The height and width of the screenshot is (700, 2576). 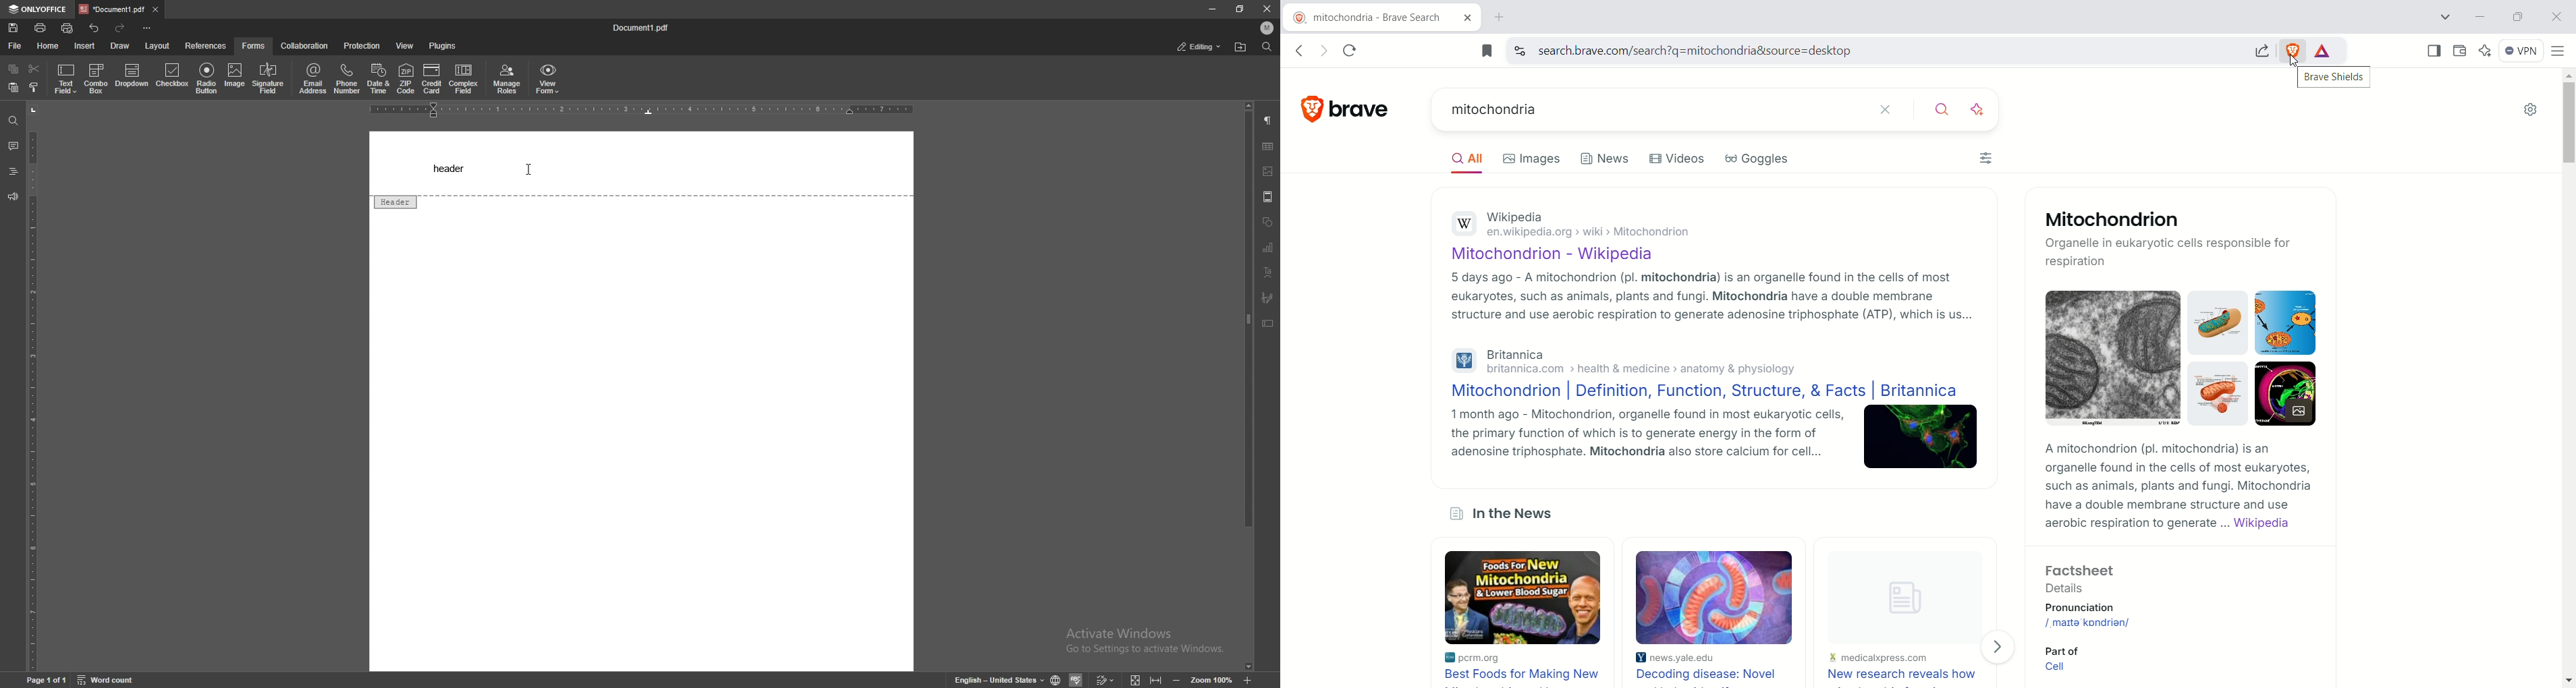 I want to click on Goggles, so click(x=1759, y=159).